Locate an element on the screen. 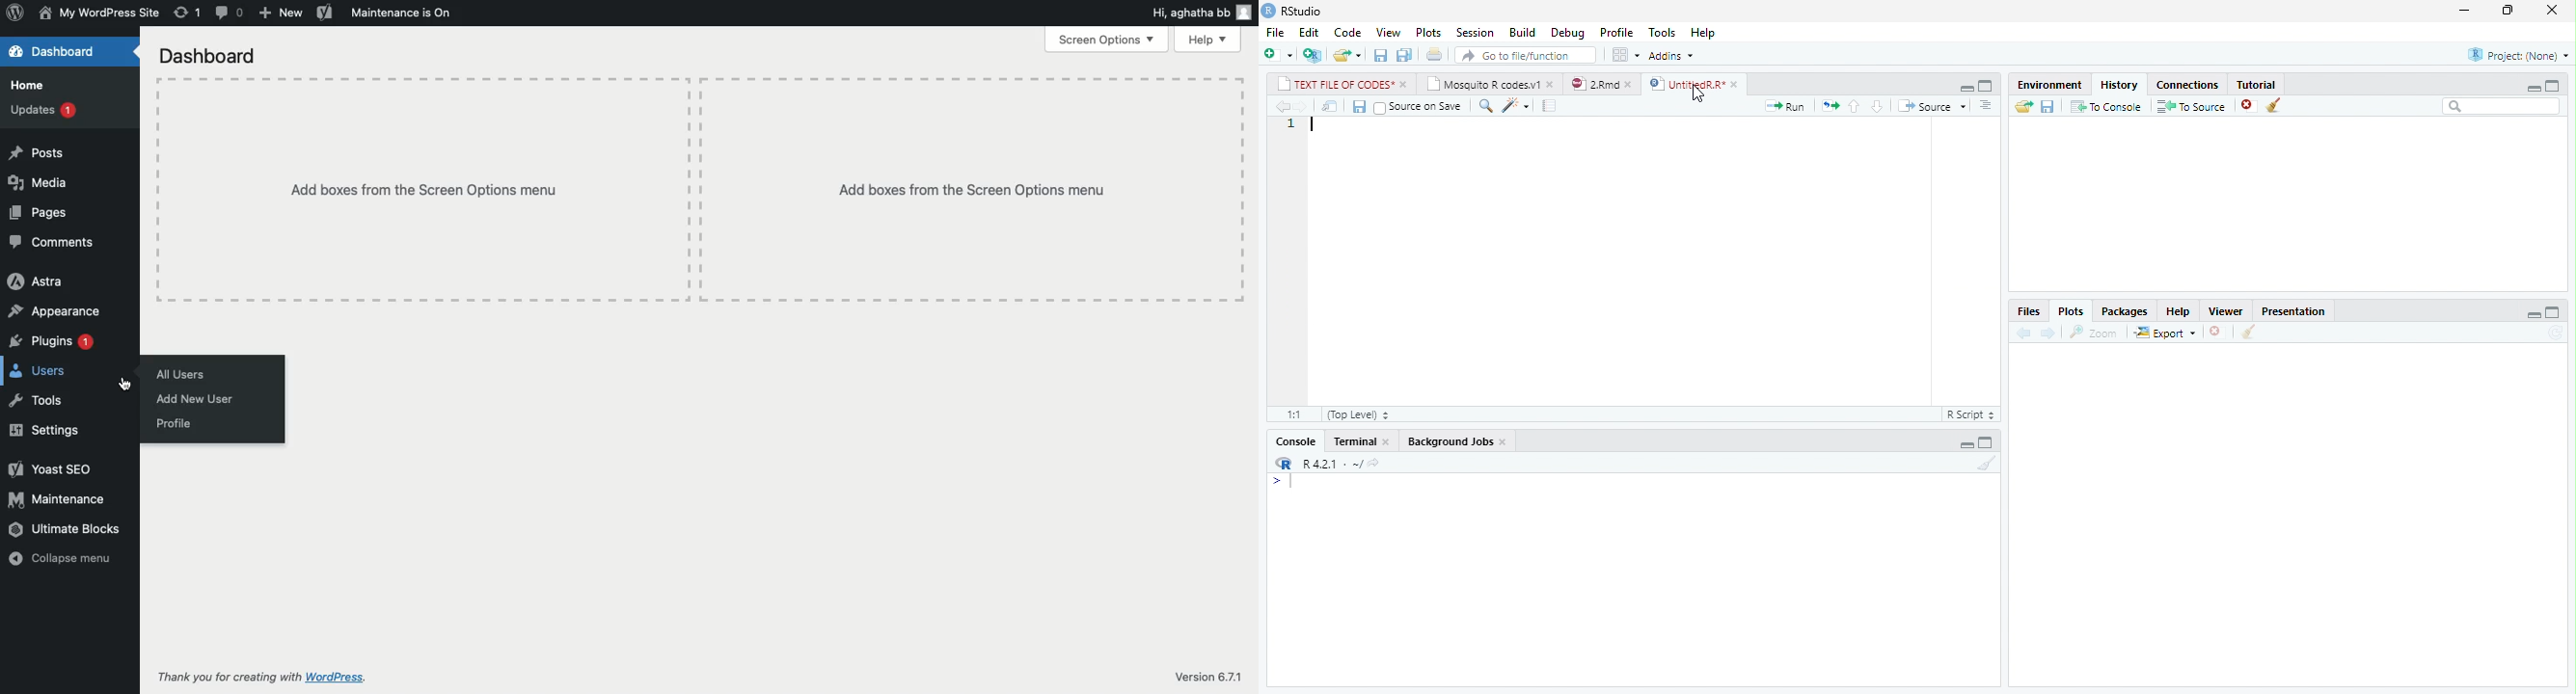  restore is located at coordinates (2508, 11).